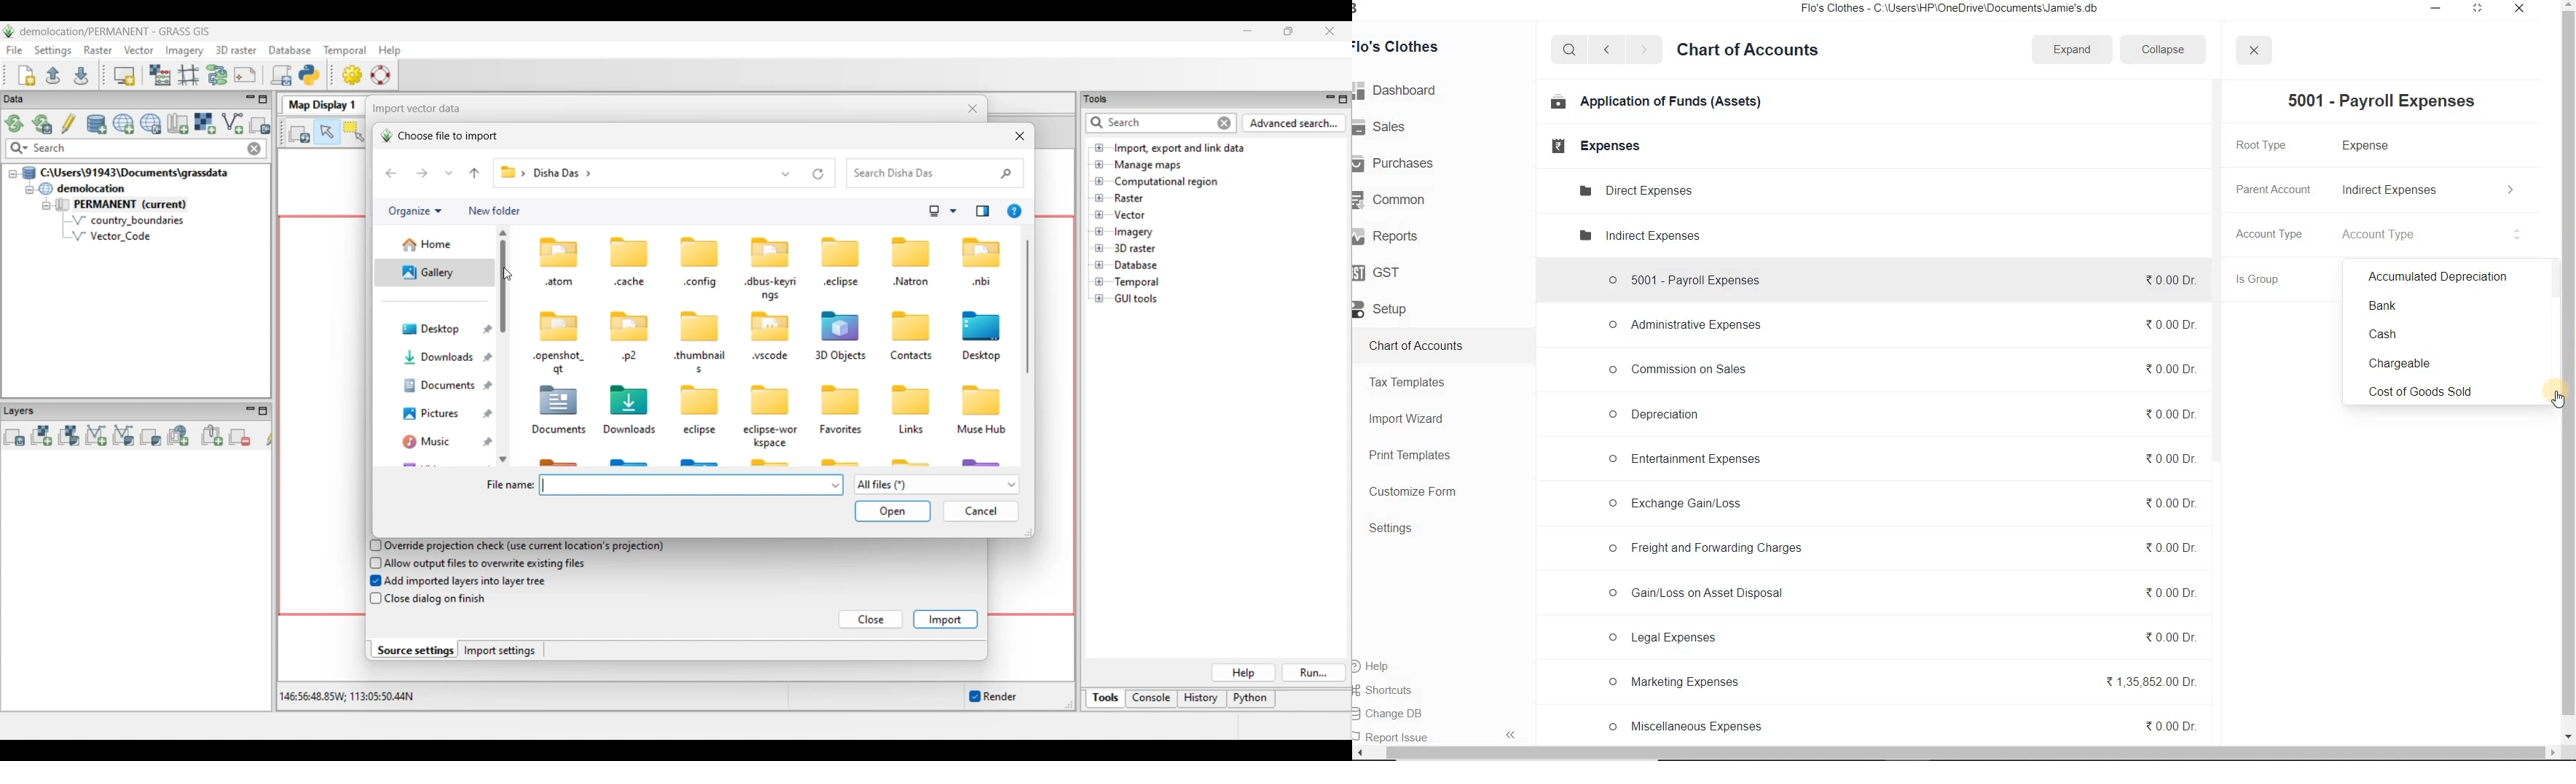 This screenshot has width=2576, height=784. I want to click on Flo's Clothes, so click(1407, 46).